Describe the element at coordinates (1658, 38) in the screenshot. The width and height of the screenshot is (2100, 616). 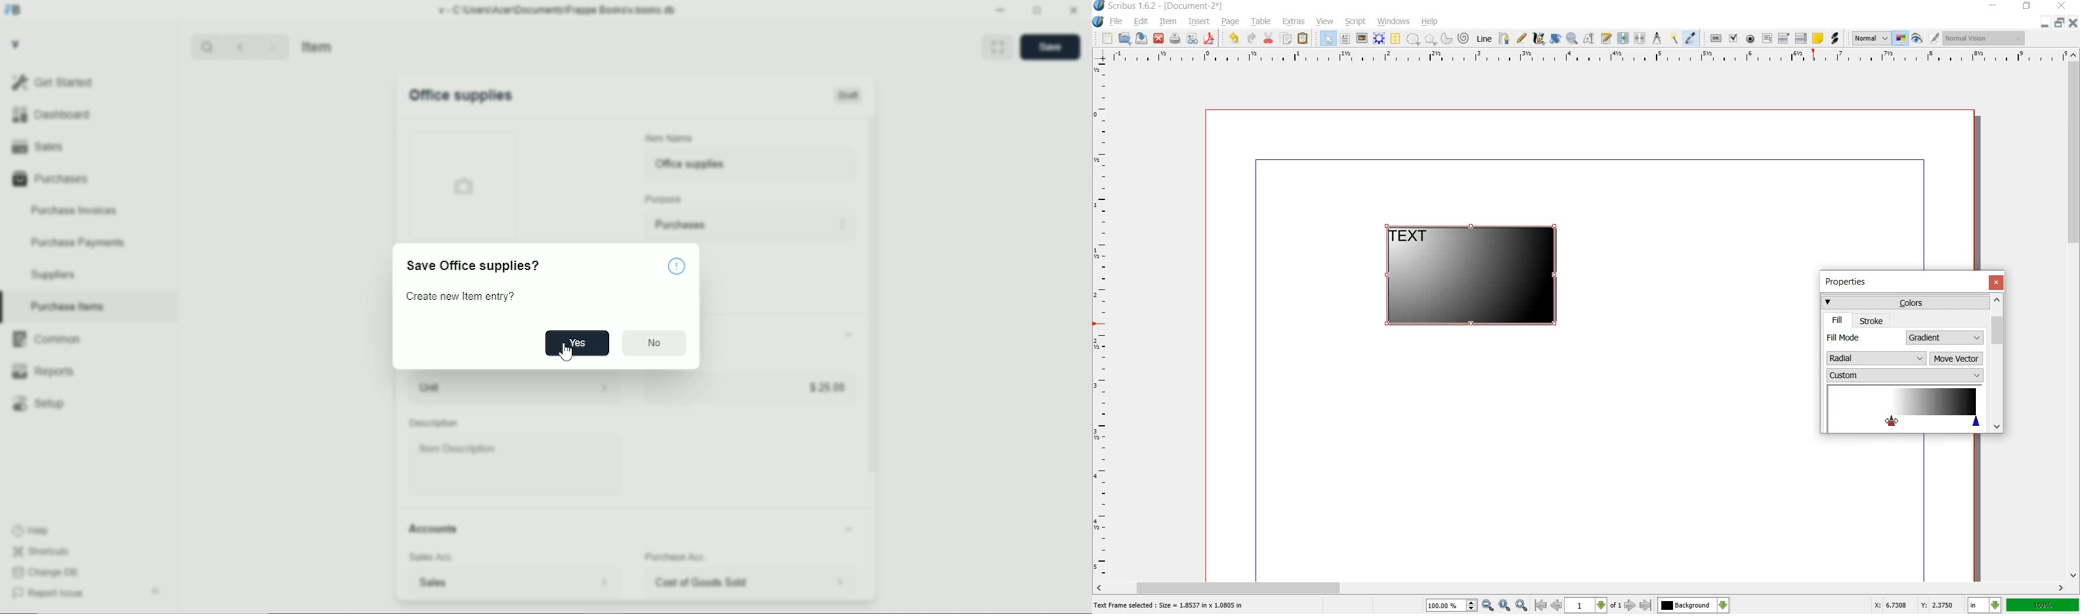
I see `measurement` at that location.